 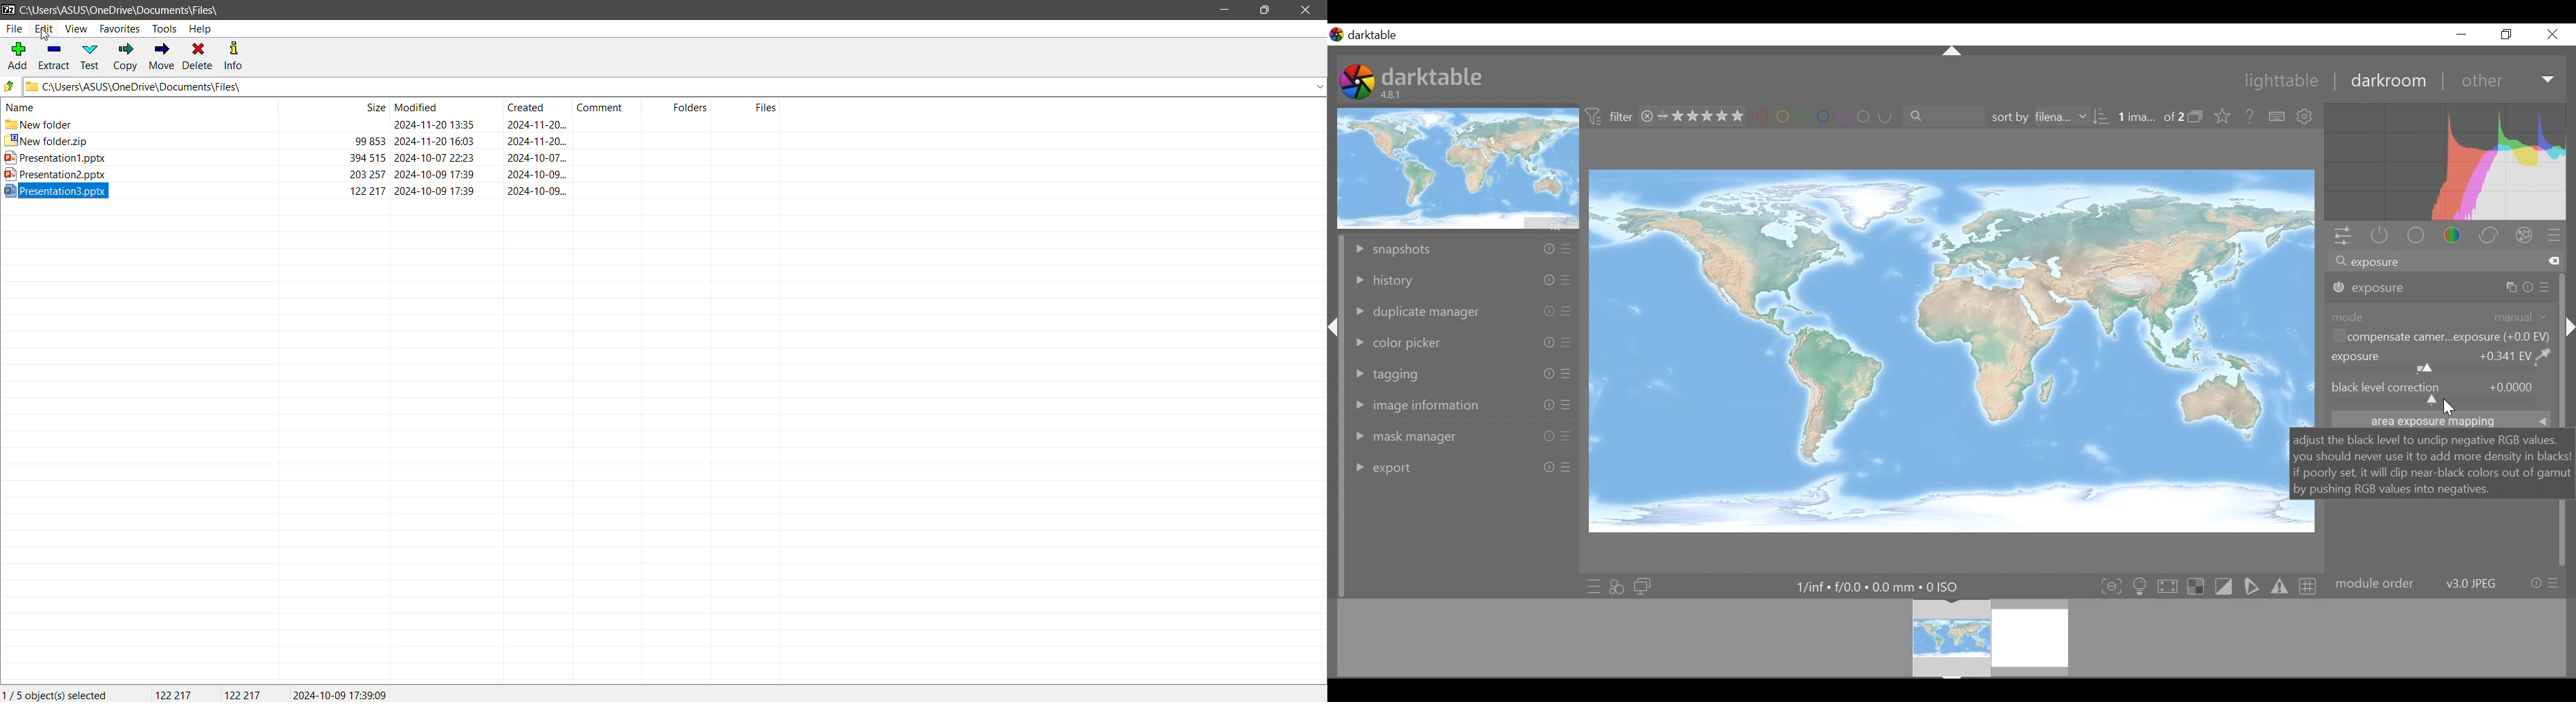 I want to click on Extract, so click(x=55, y=55).